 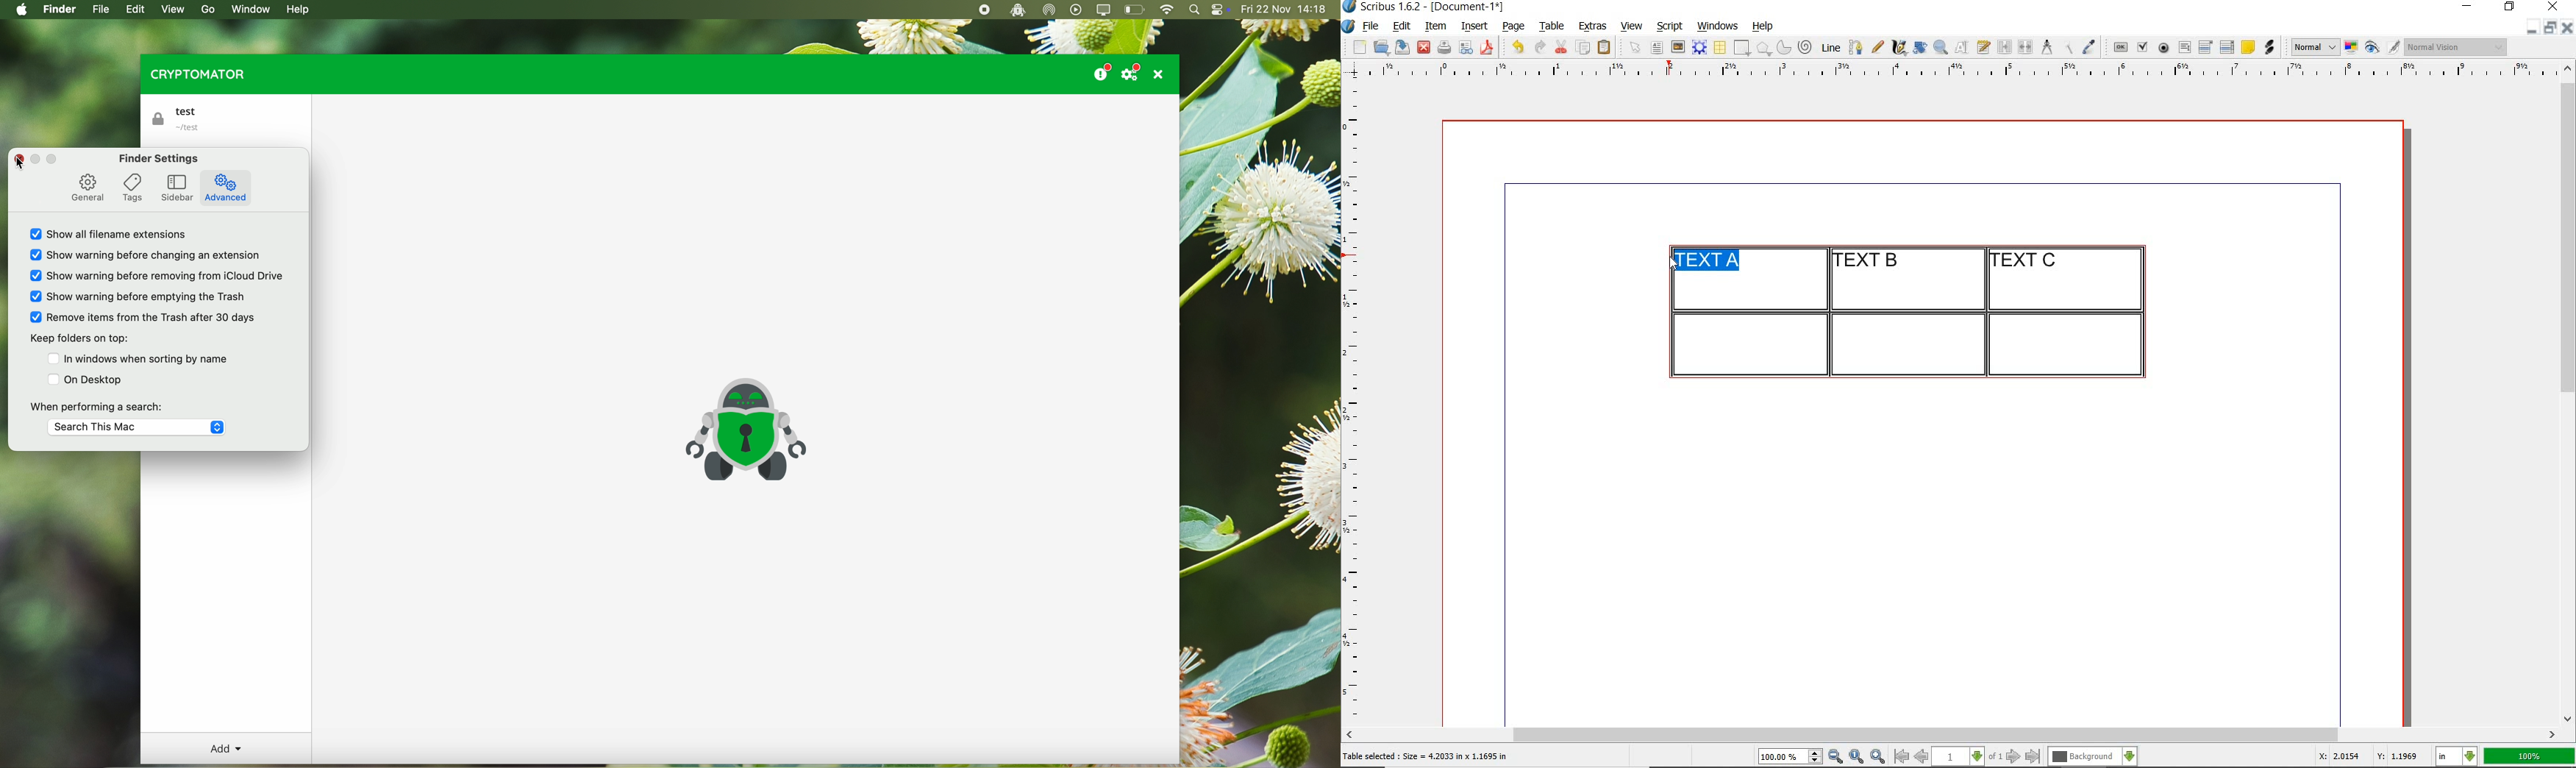 I want to click on image frame, so click(x=1679, y=47).